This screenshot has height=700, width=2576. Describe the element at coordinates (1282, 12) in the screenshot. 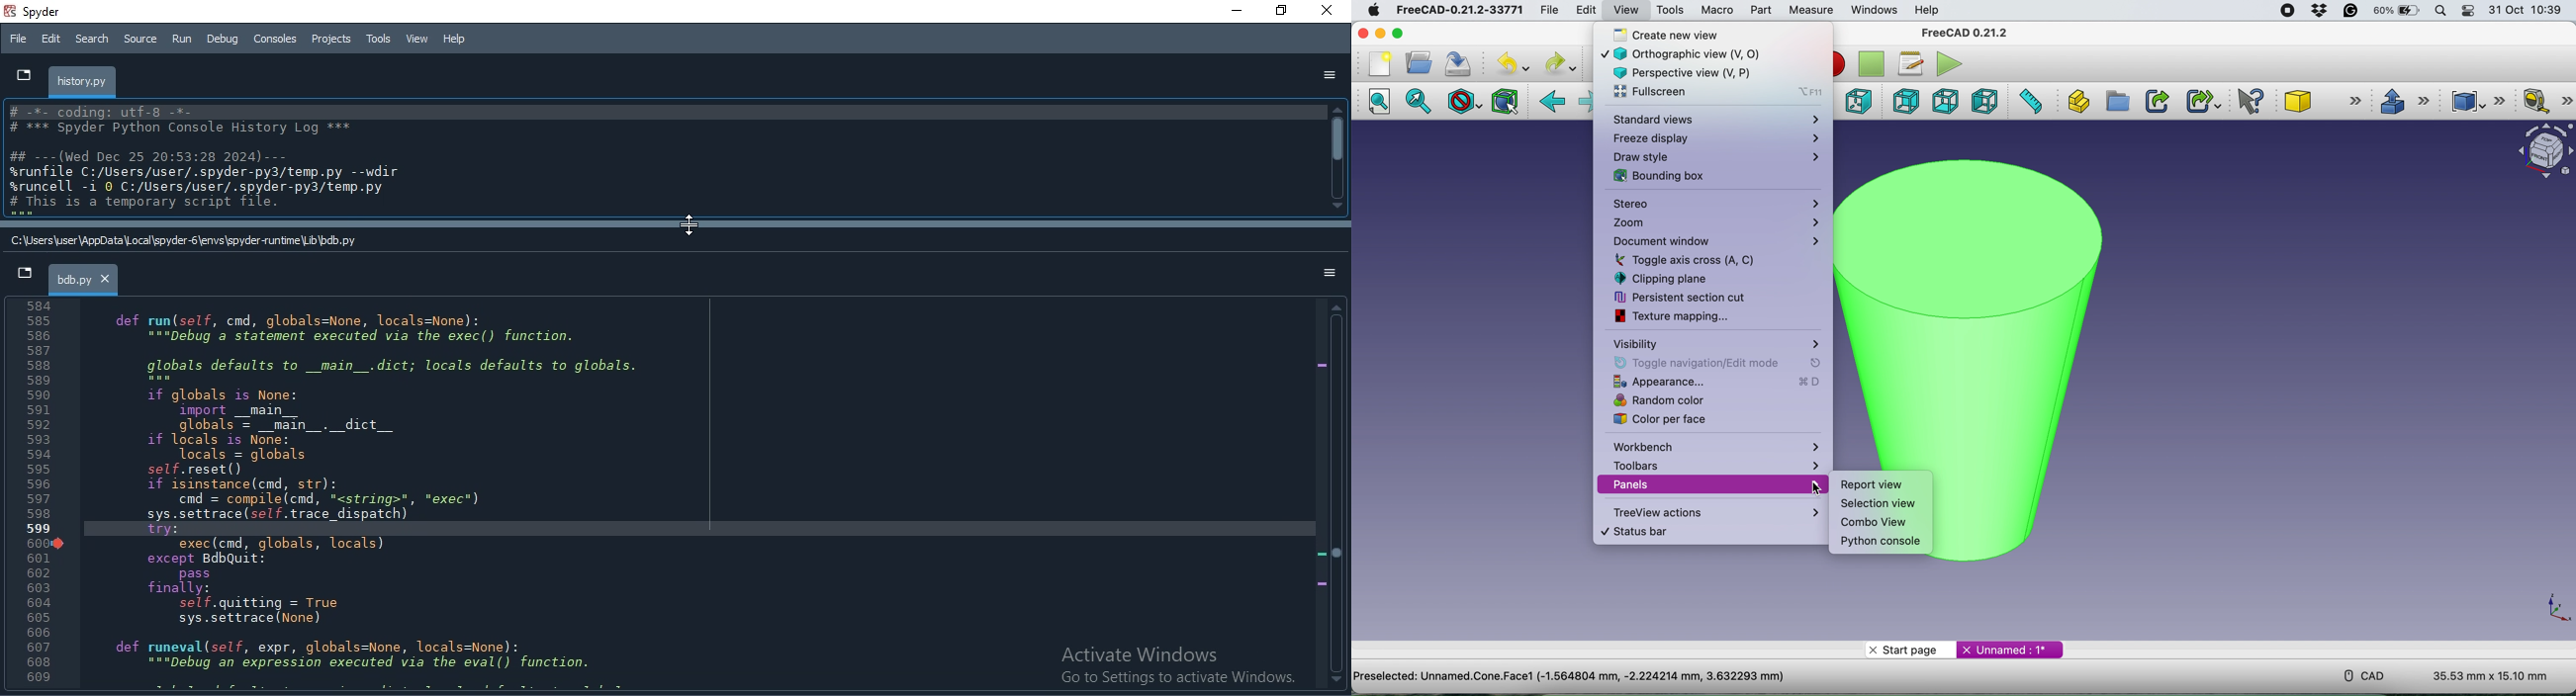

I see `restore` at that location.